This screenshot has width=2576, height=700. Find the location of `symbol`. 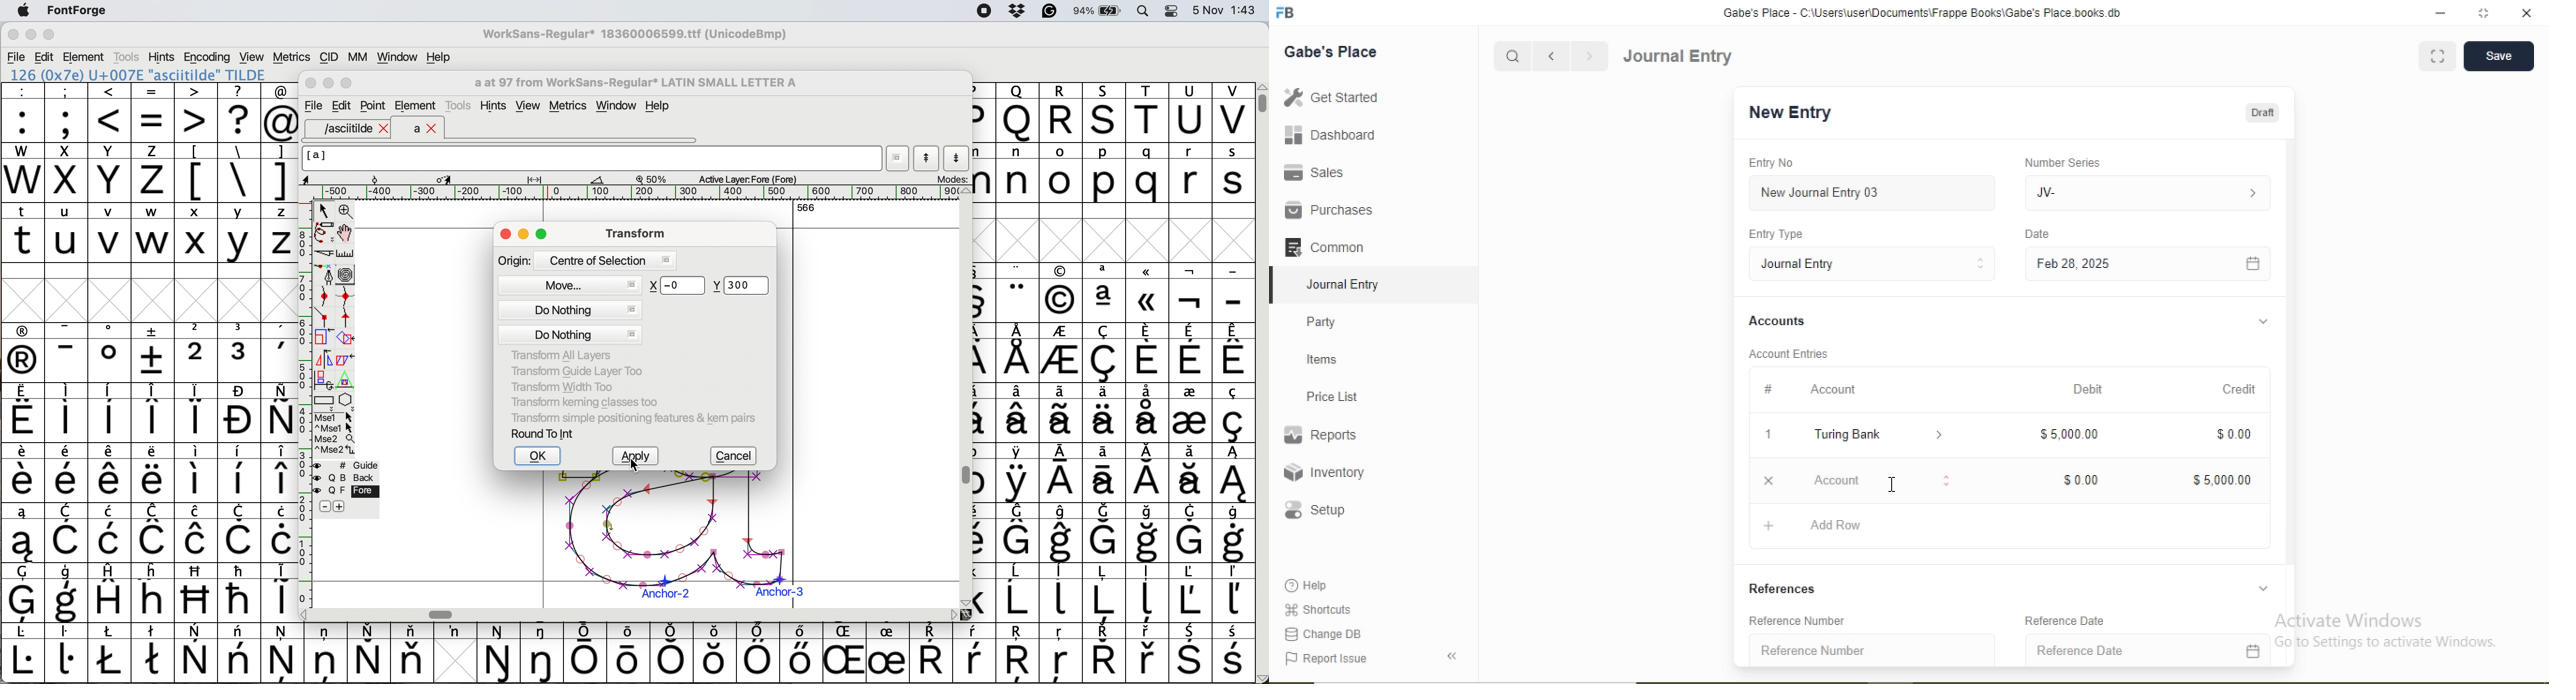

symbol is located at coordinates (279, 412).